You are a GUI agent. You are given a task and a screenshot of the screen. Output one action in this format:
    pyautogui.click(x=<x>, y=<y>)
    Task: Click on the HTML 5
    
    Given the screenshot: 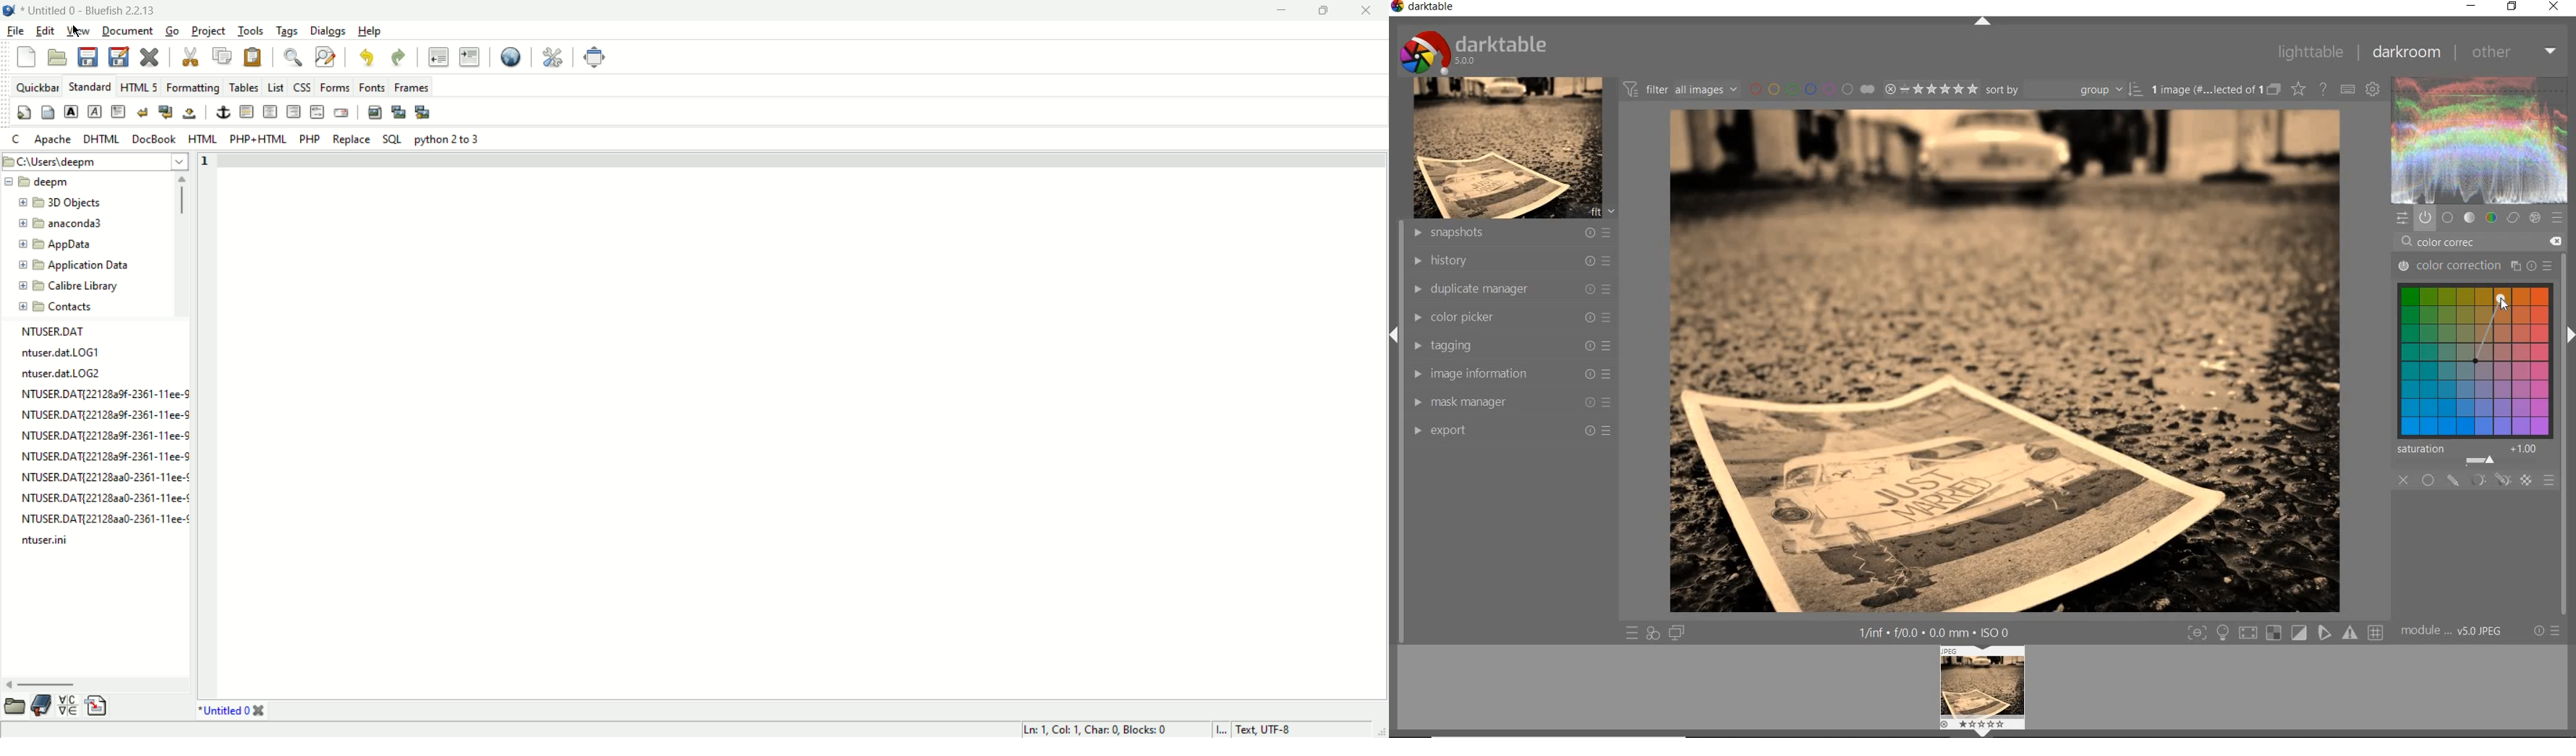 What is the action you would take?
    pyautogui.click(x=140, y=86)
    